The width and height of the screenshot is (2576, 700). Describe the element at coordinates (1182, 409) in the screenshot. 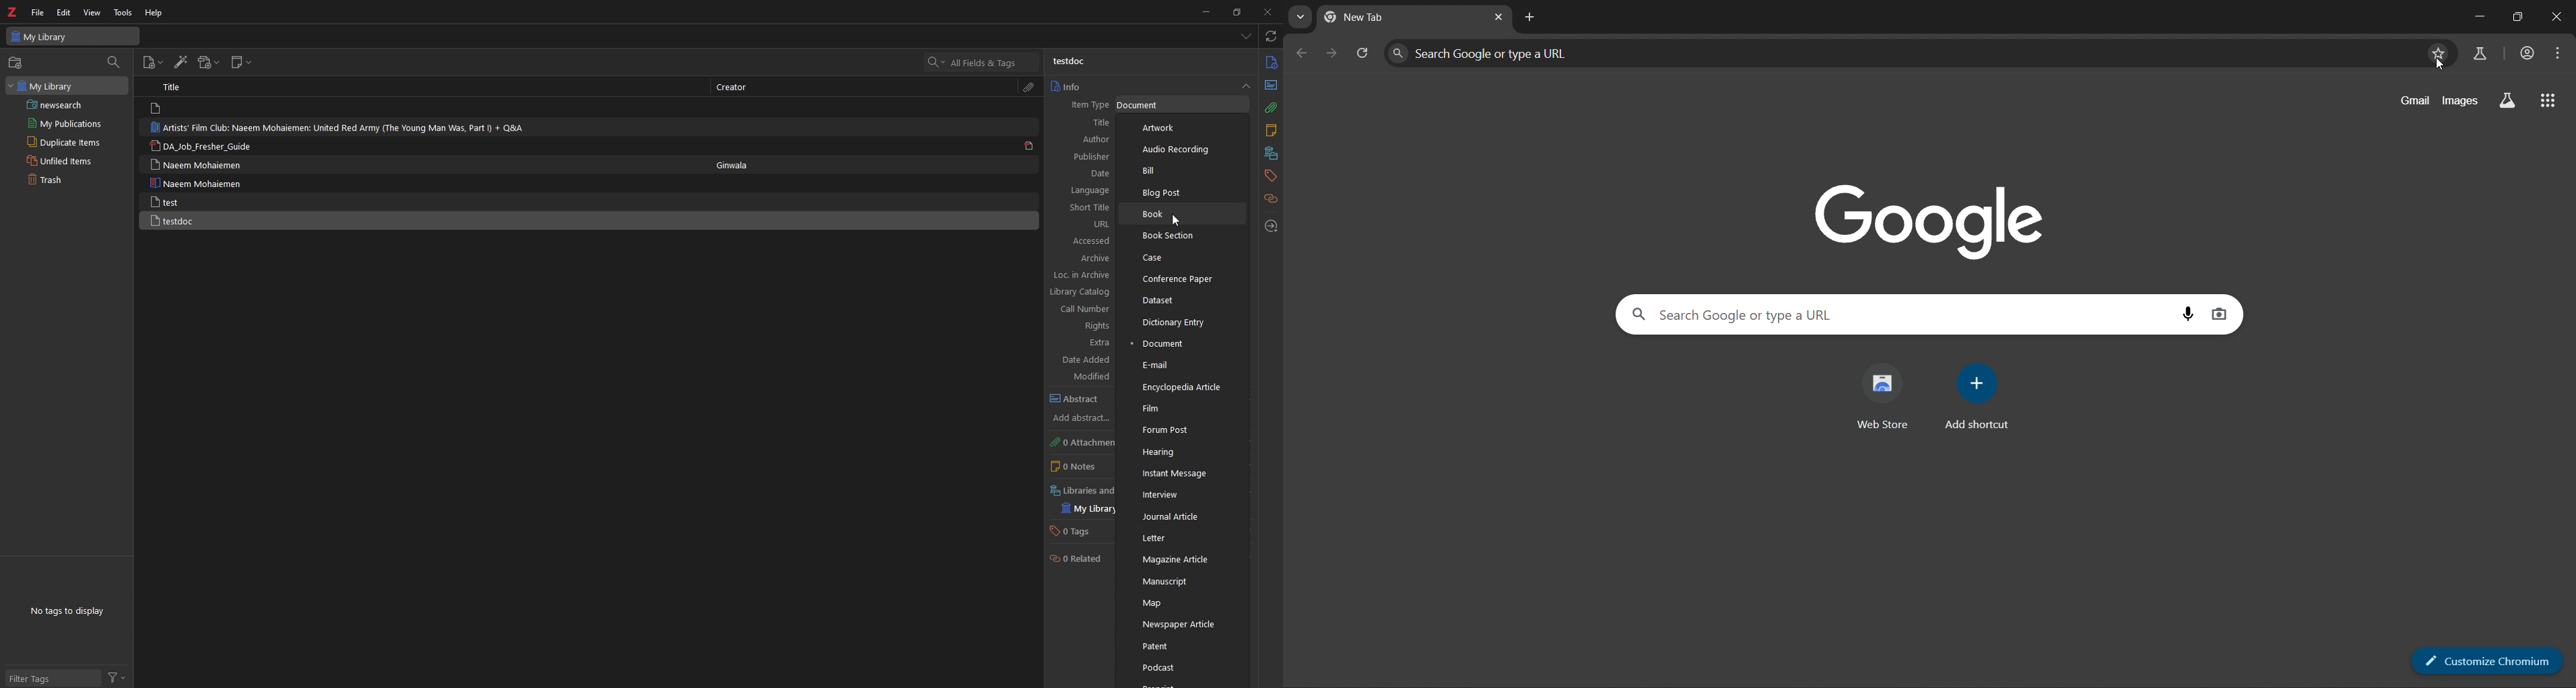

I see `film` at that location.